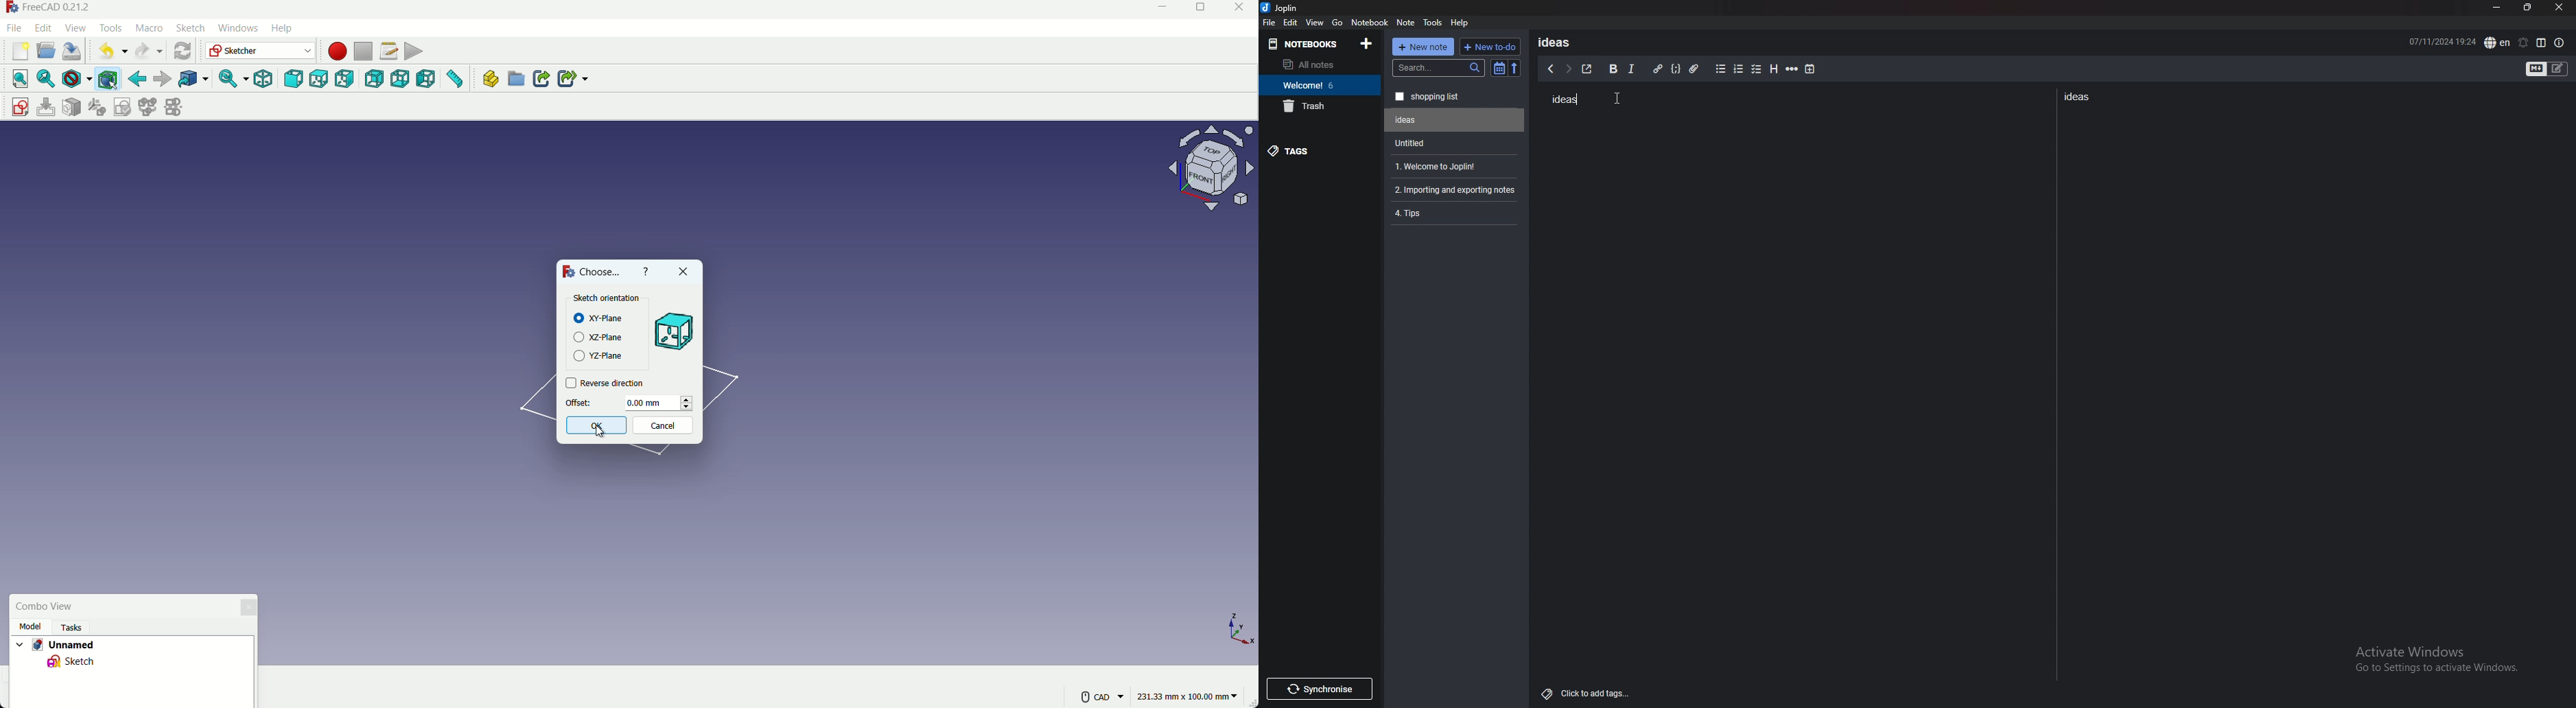 The height and width of the screenshot is (728, 2576). I want to click on forward, so click(162, 79).